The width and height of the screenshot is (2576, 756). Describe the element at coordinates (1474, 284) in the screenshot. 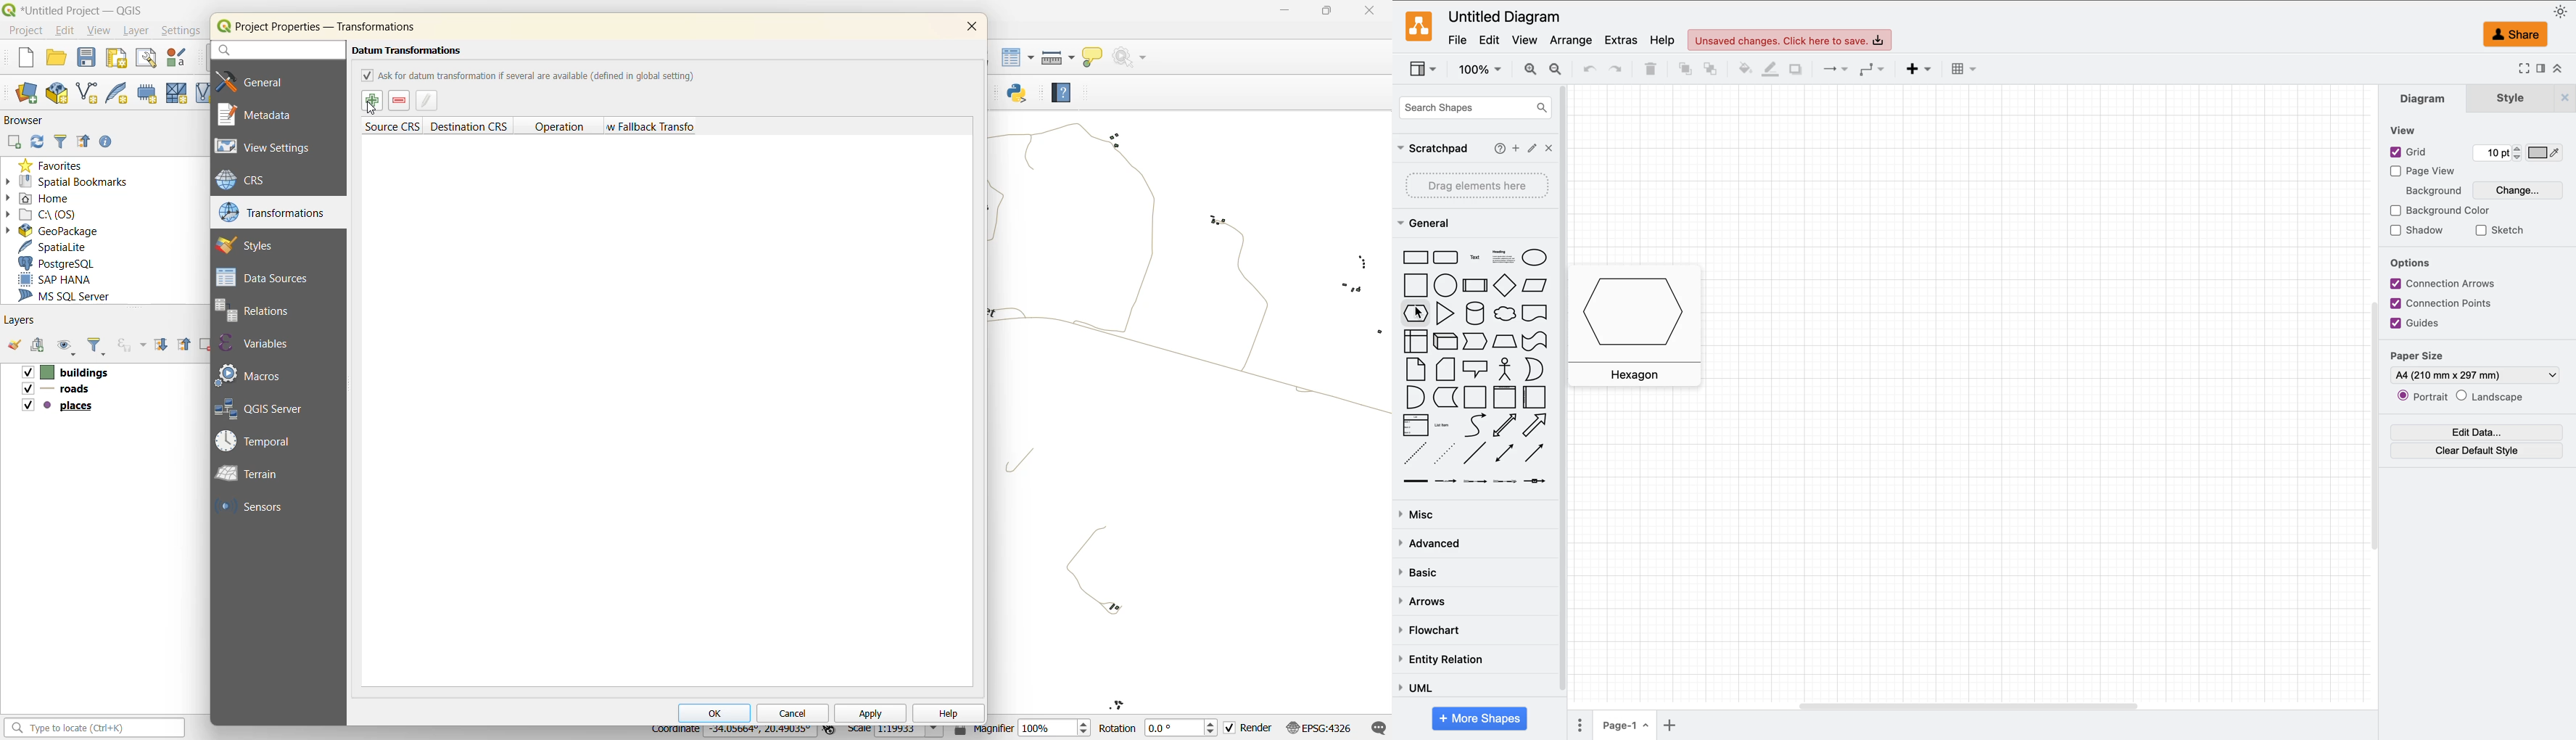

I see `process` at that location.